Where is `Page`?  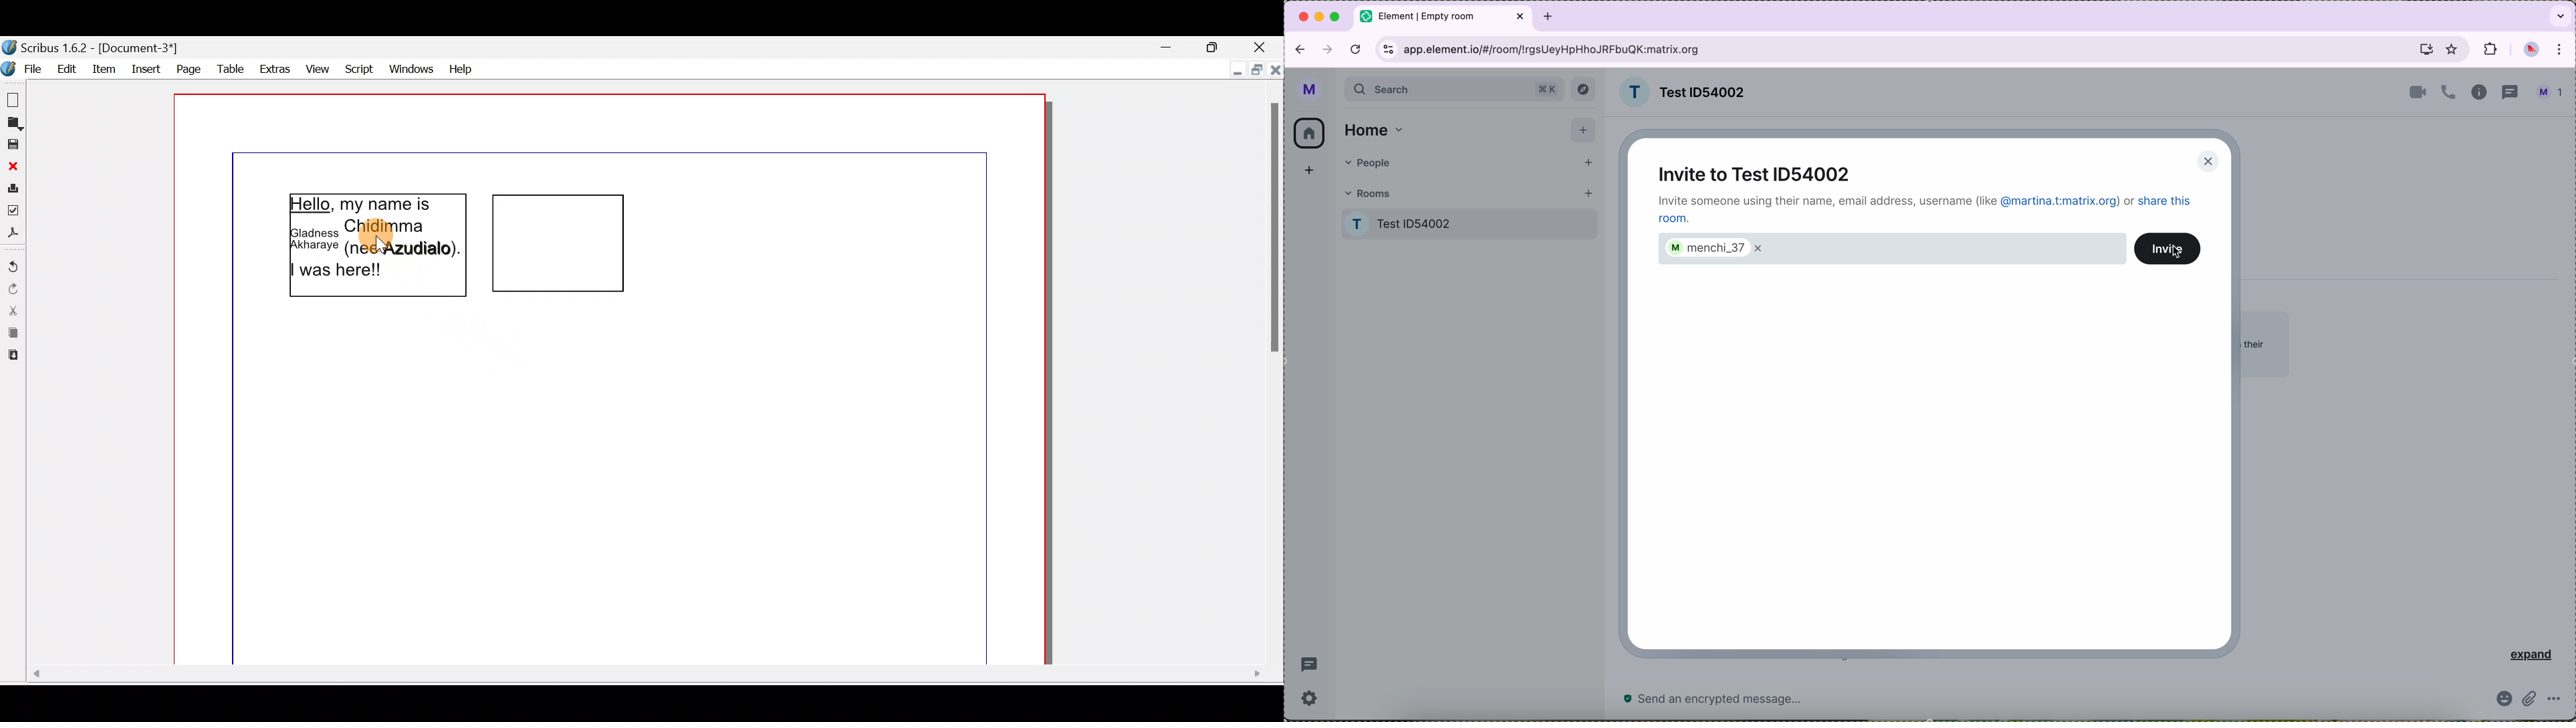 Page is located at coordinates (185, 68).